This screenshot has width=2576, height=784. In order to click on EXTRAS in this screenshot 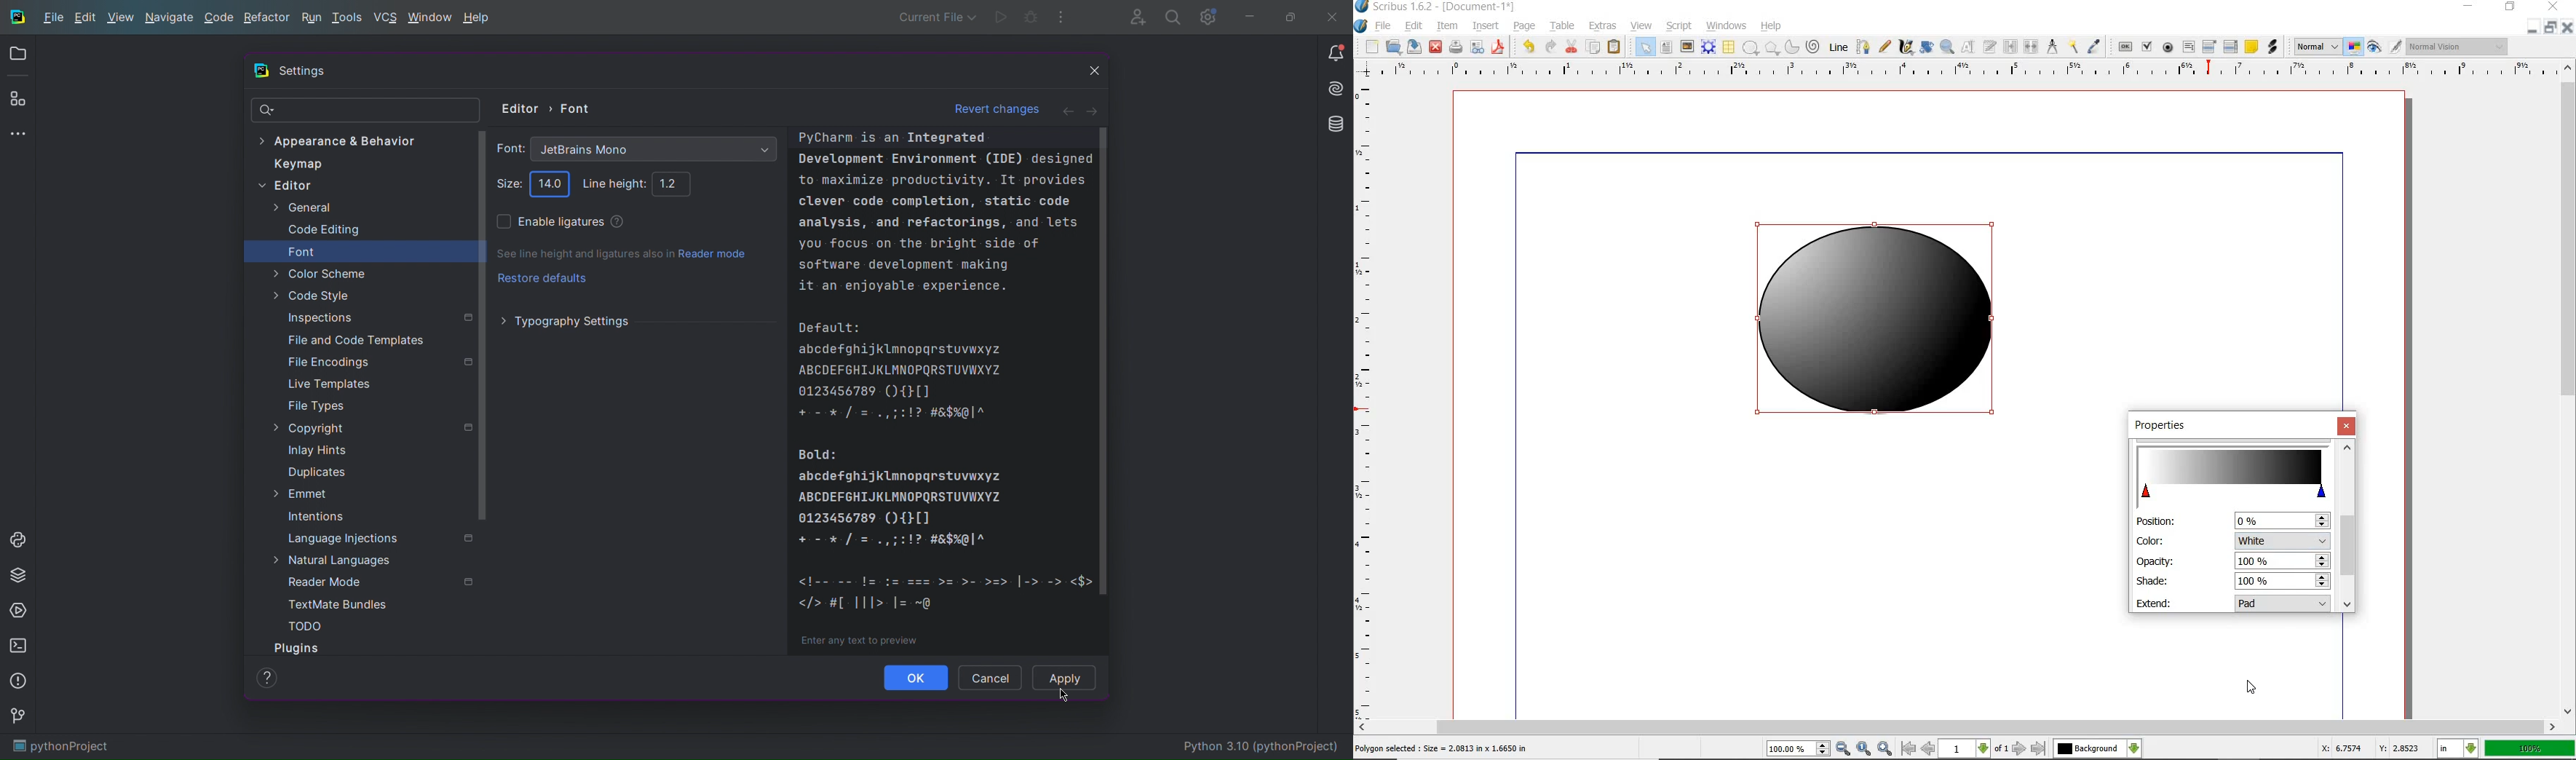, I will do `click(1603, 26)`.